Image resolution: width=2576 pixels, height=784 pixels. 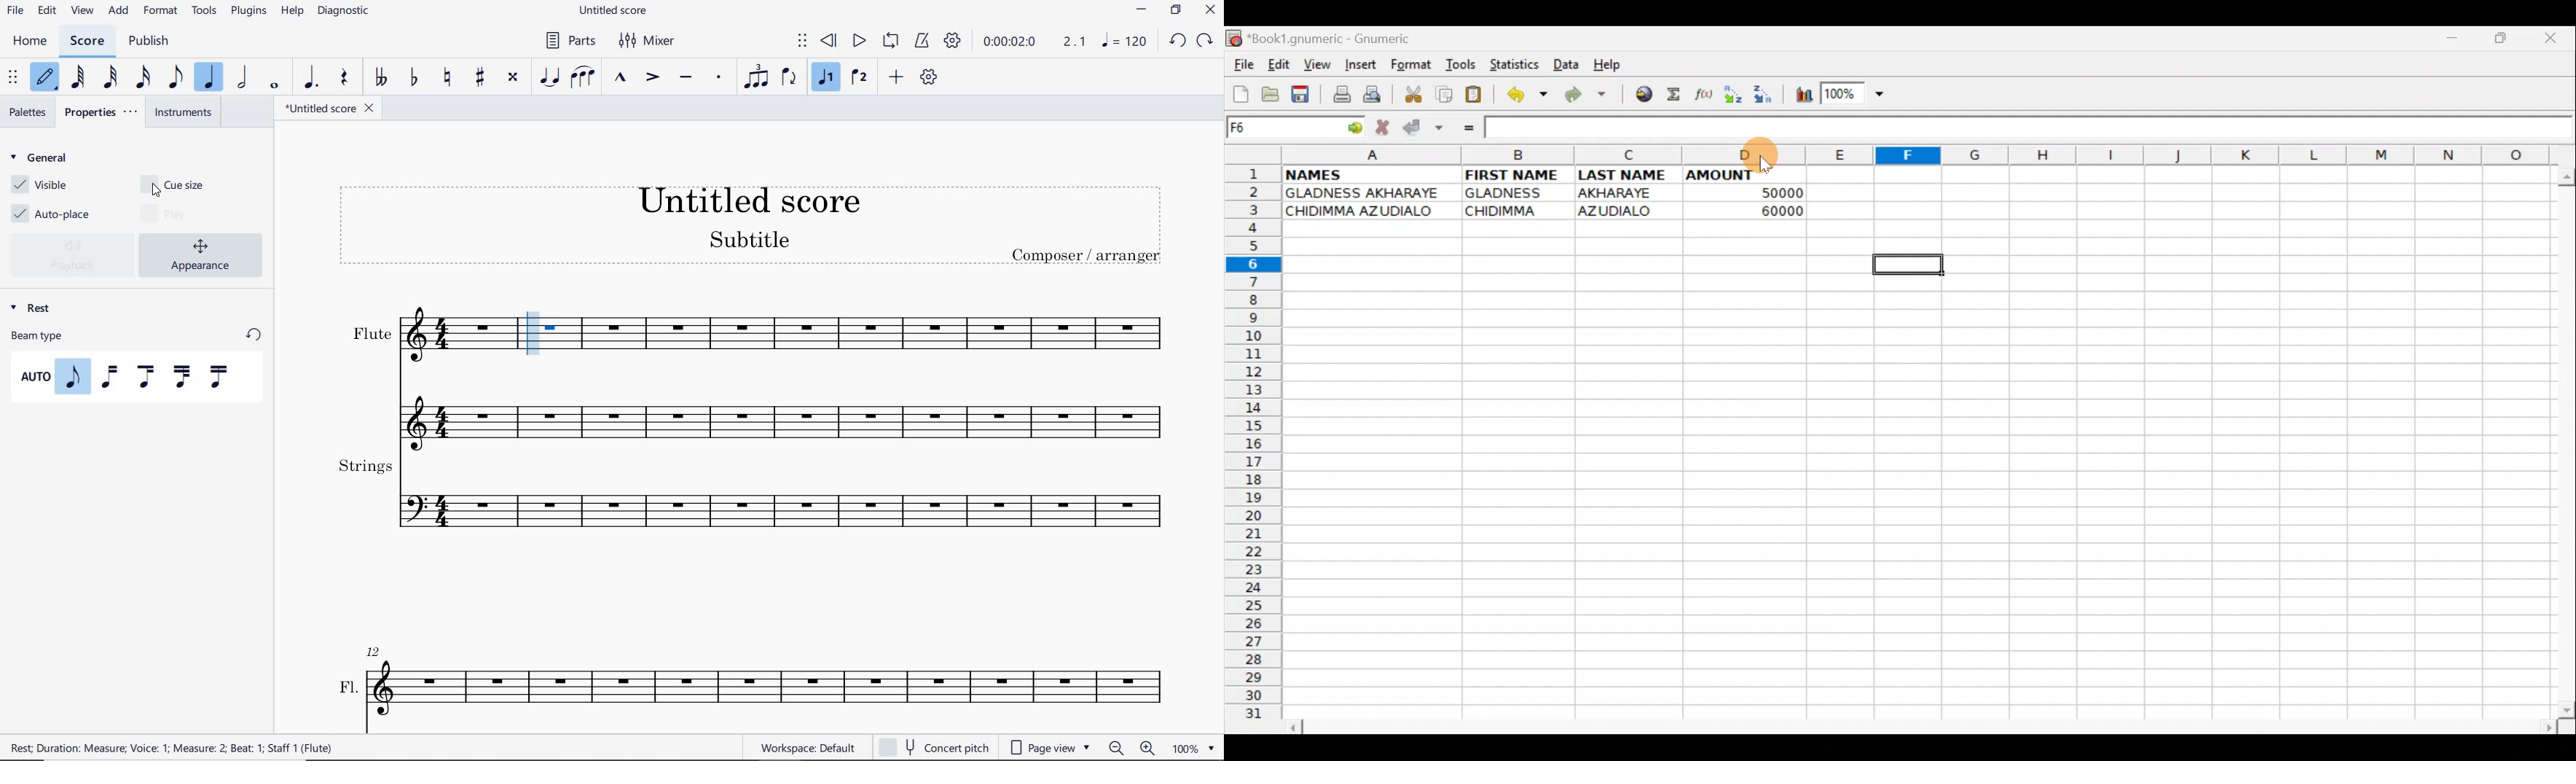 What do you see at coordinates (1639, 95) in the screenshot?
I see `Insert hyperlink` at bounding box center [1639, 95].